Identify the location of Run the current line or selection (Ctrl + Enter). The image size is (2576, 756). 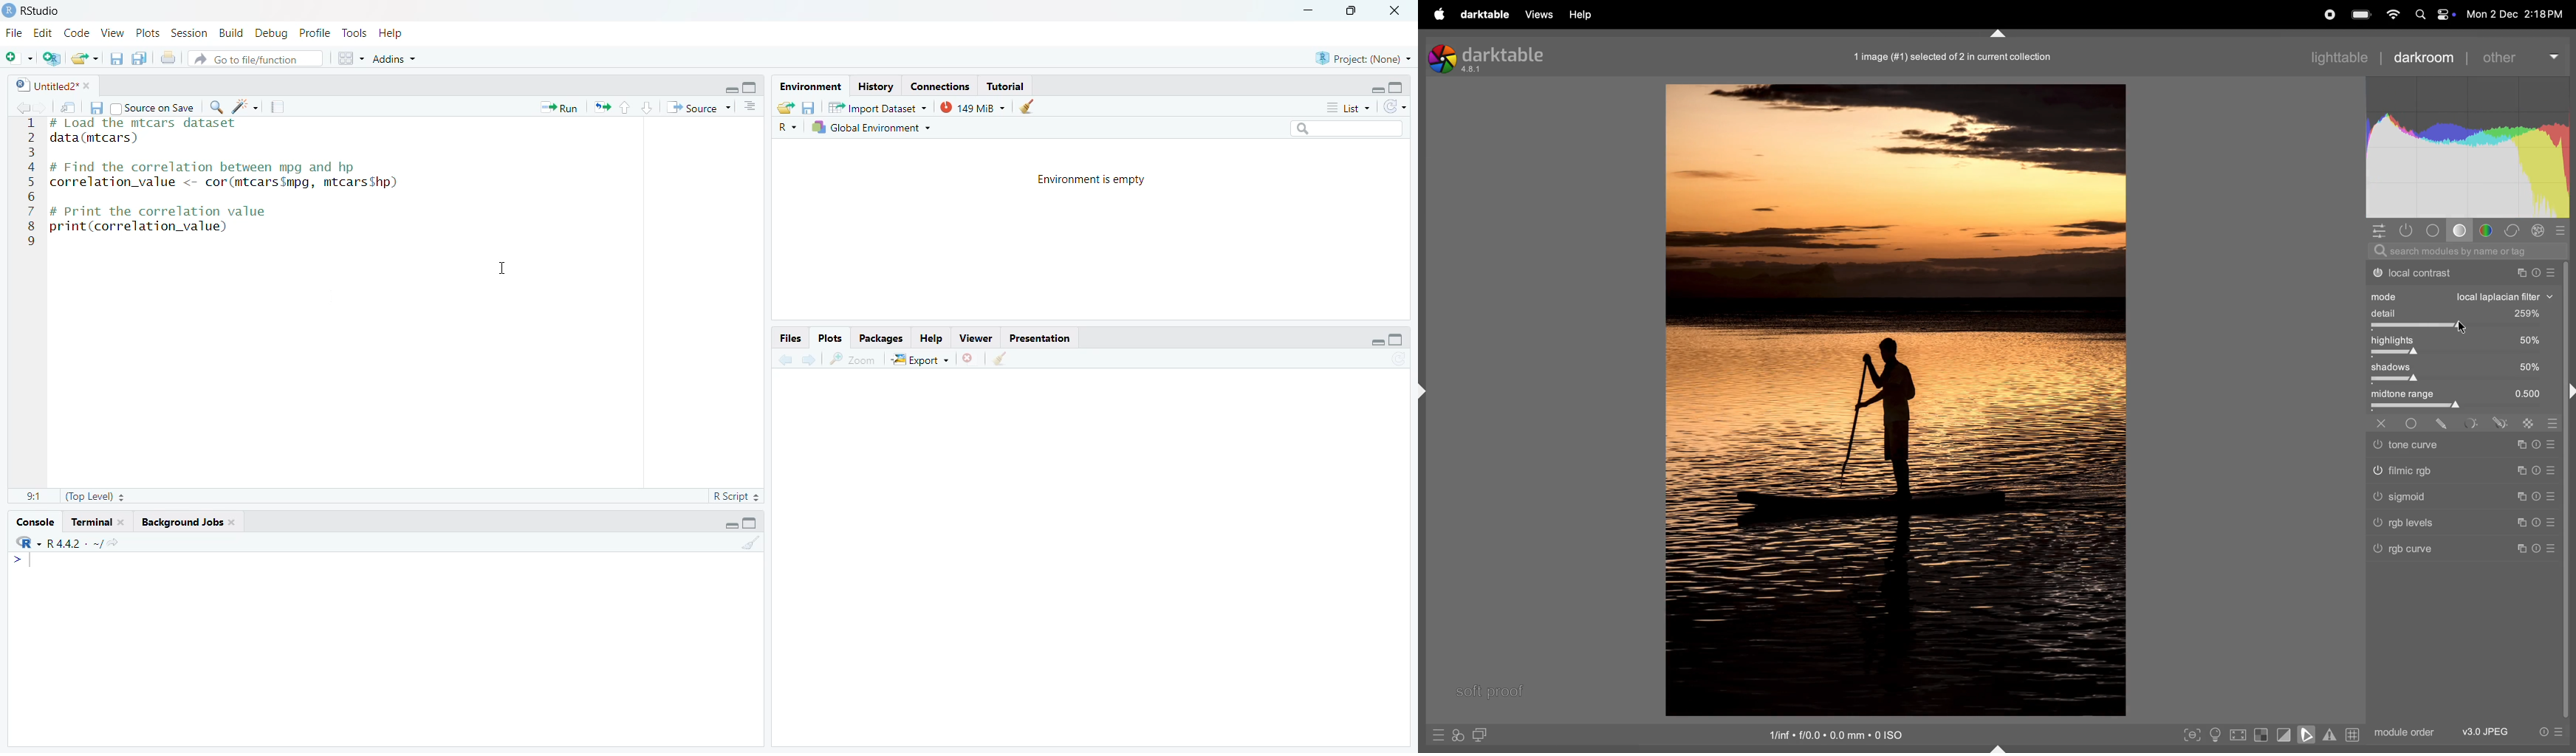
(561, 106).